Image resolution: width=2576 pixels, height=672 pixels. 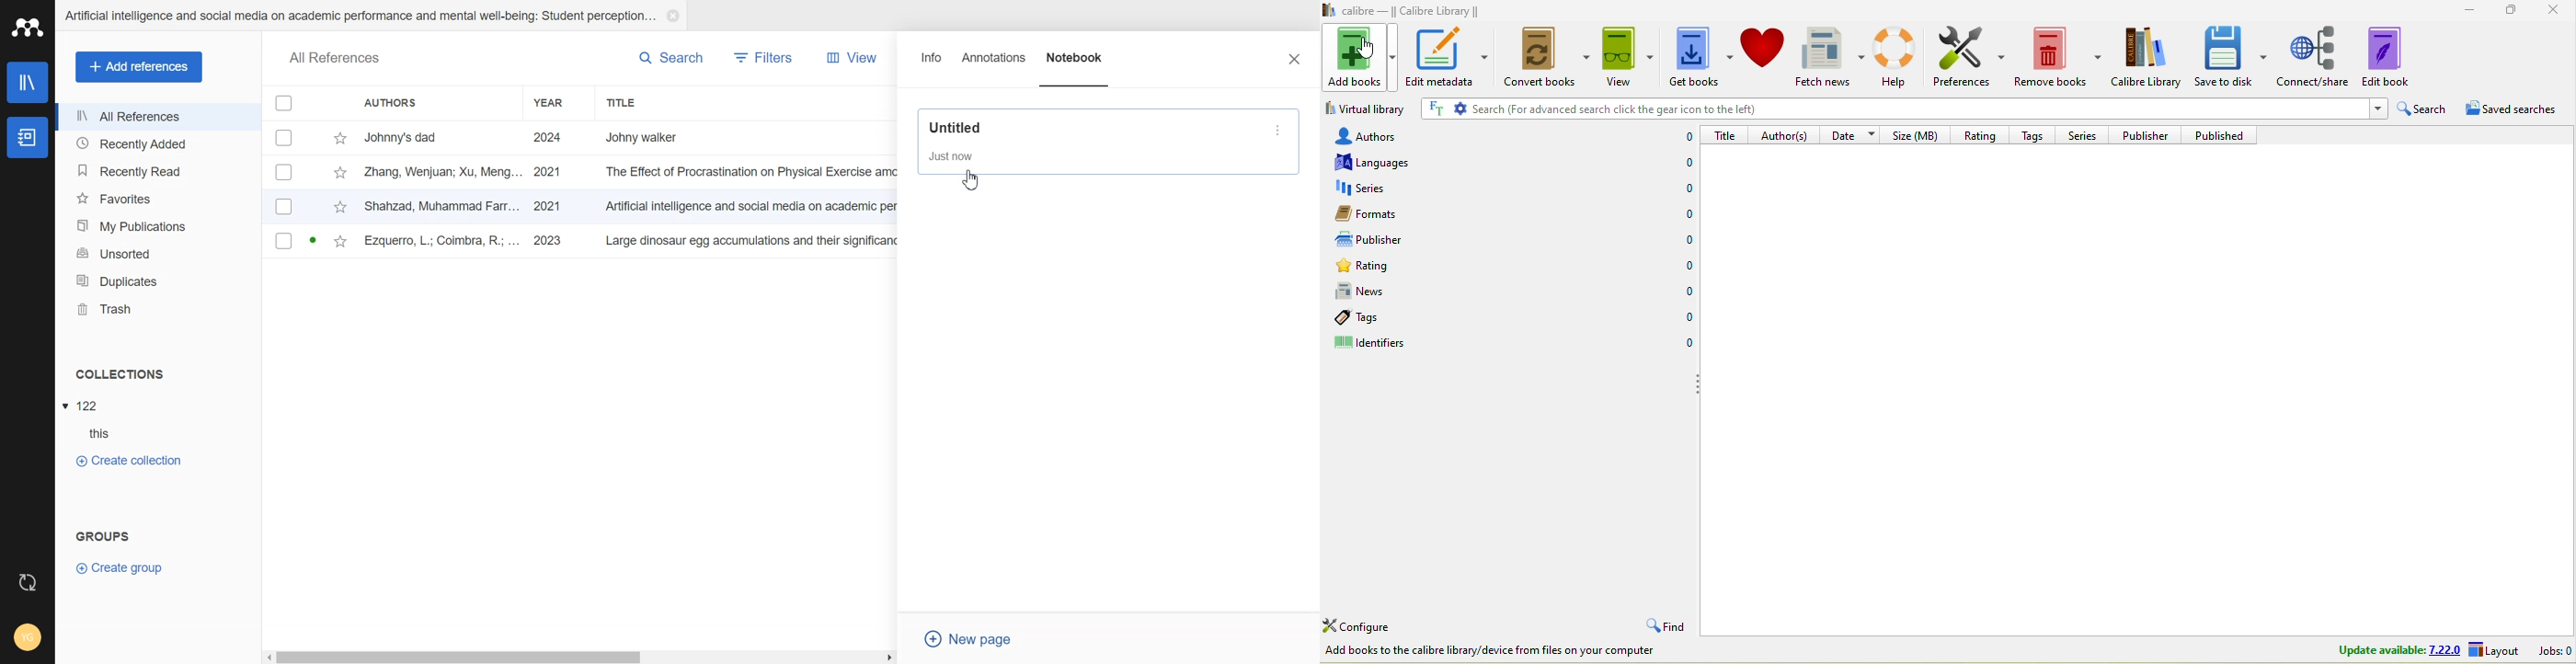 What do you see at coordinates (1765, 55) in the screenshot?
I see `donate` at bounding box center [1765, 55].